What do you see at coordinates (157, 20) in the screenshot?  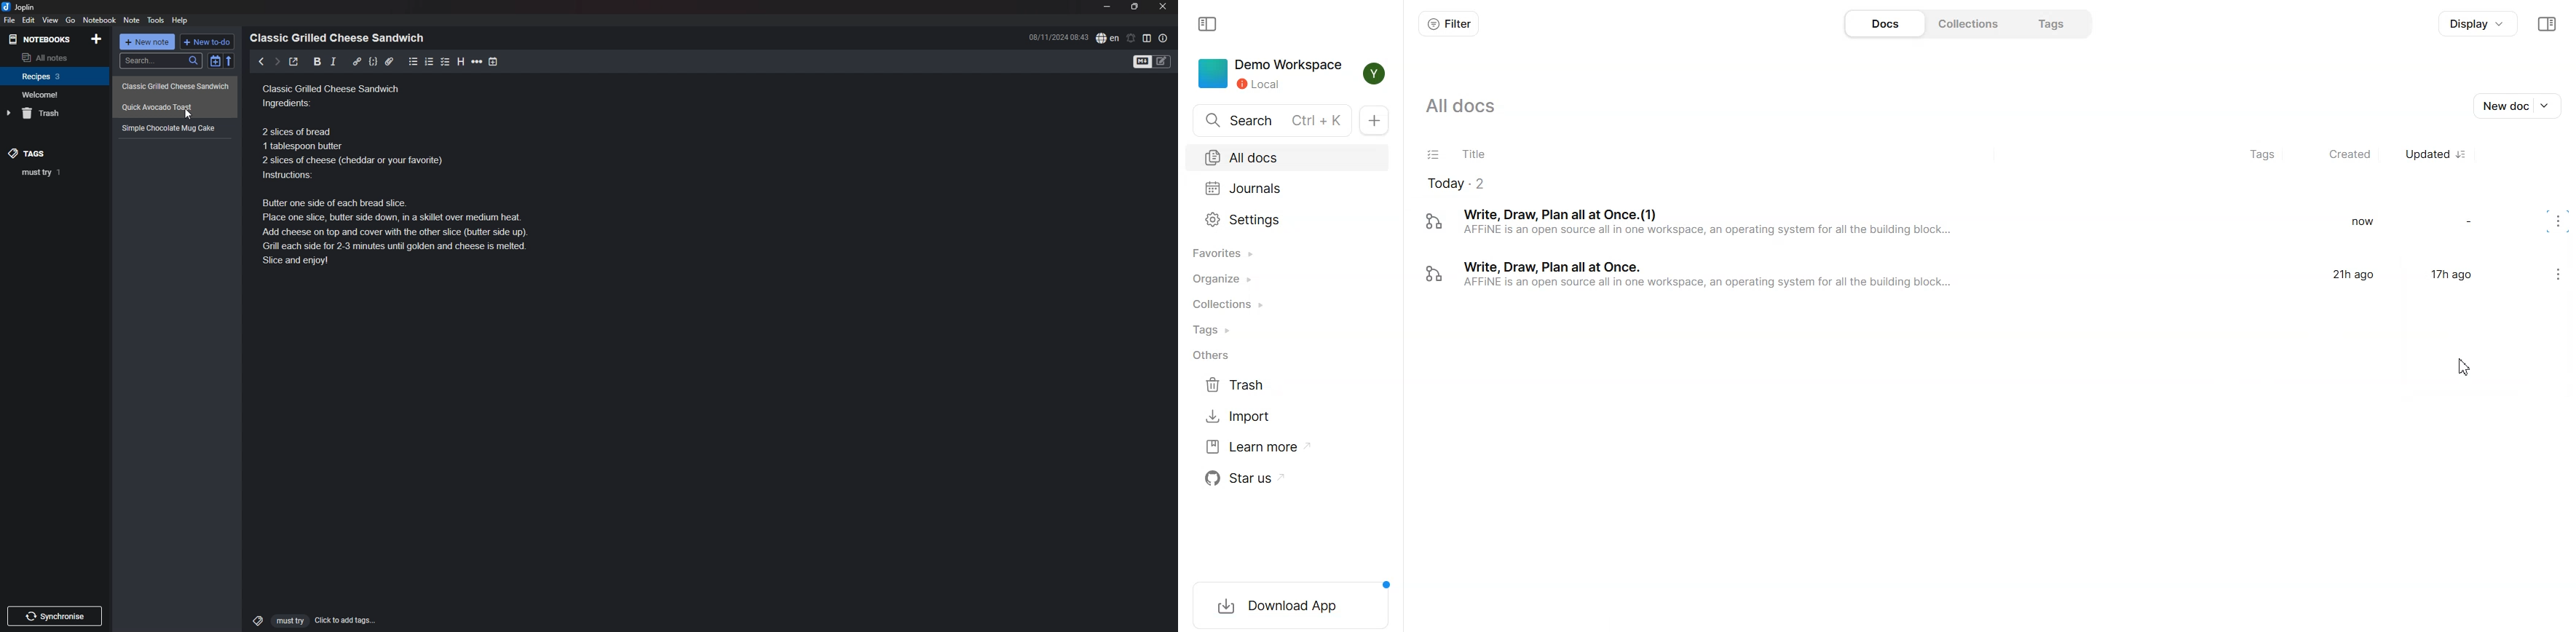 I see `tools` at bounding box center [157, 20].